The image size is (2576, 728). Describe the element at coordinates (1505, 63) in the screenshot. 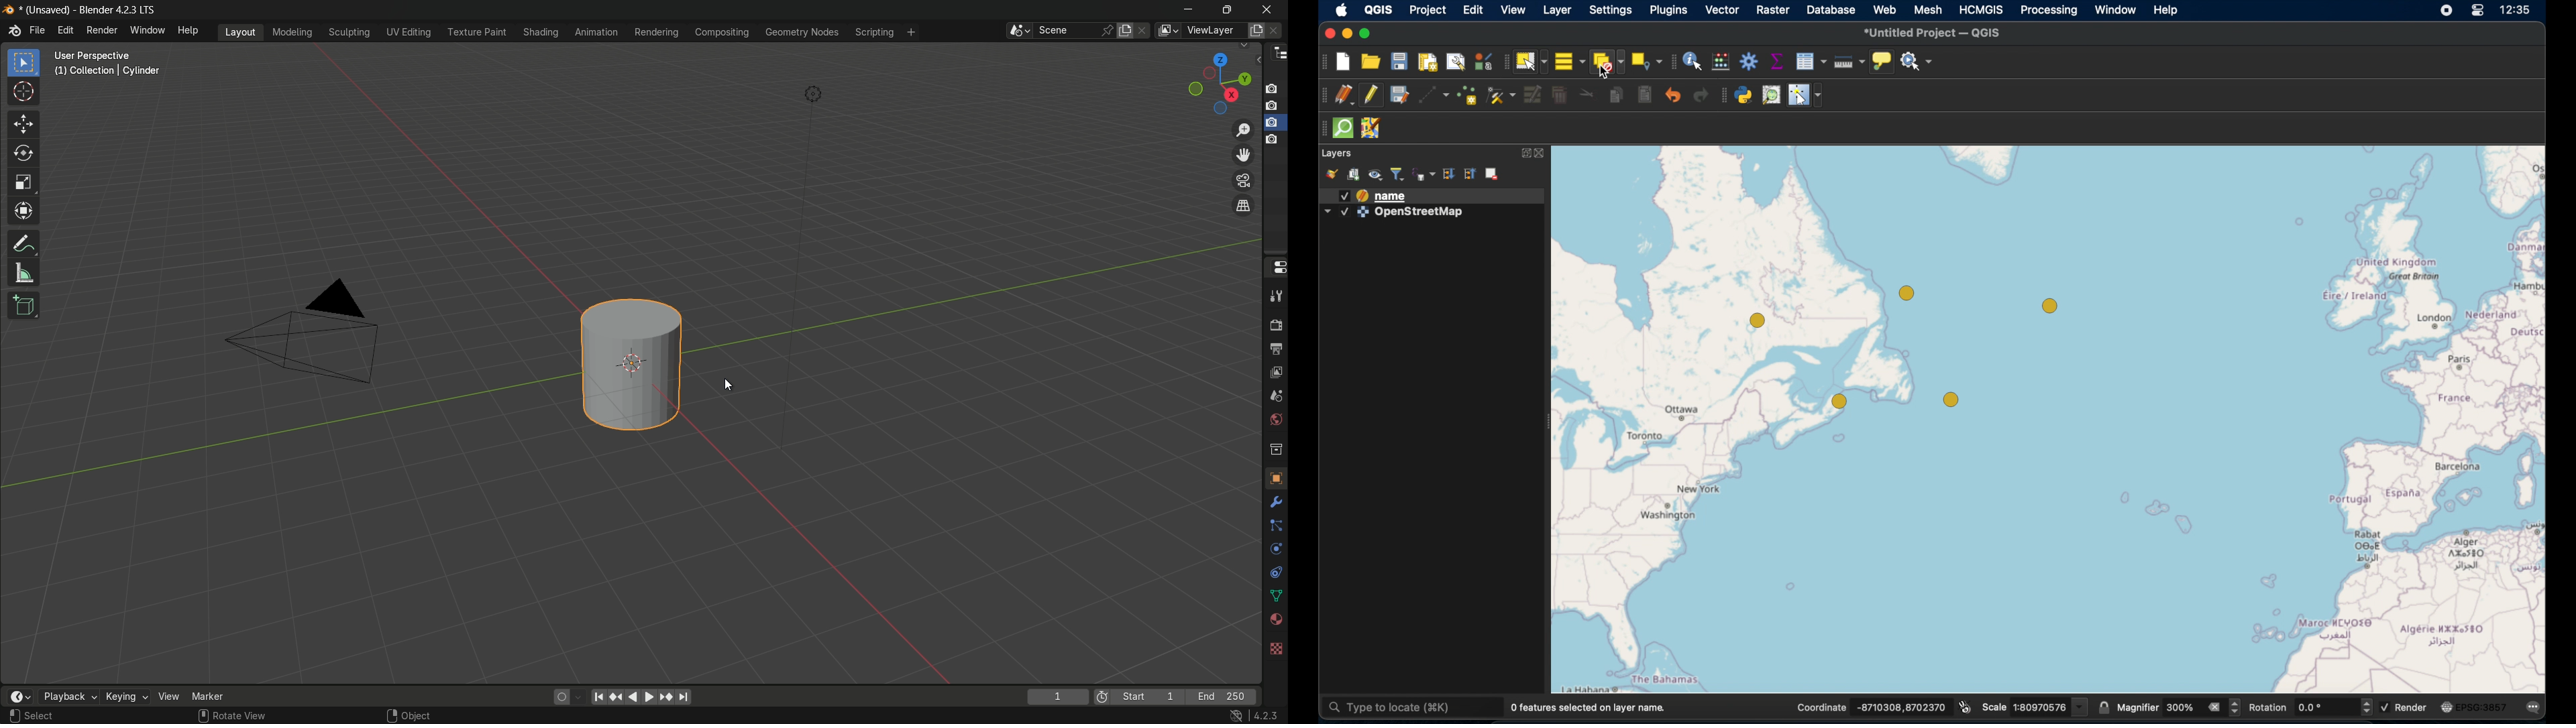

I see `selection toolbar` at that location.